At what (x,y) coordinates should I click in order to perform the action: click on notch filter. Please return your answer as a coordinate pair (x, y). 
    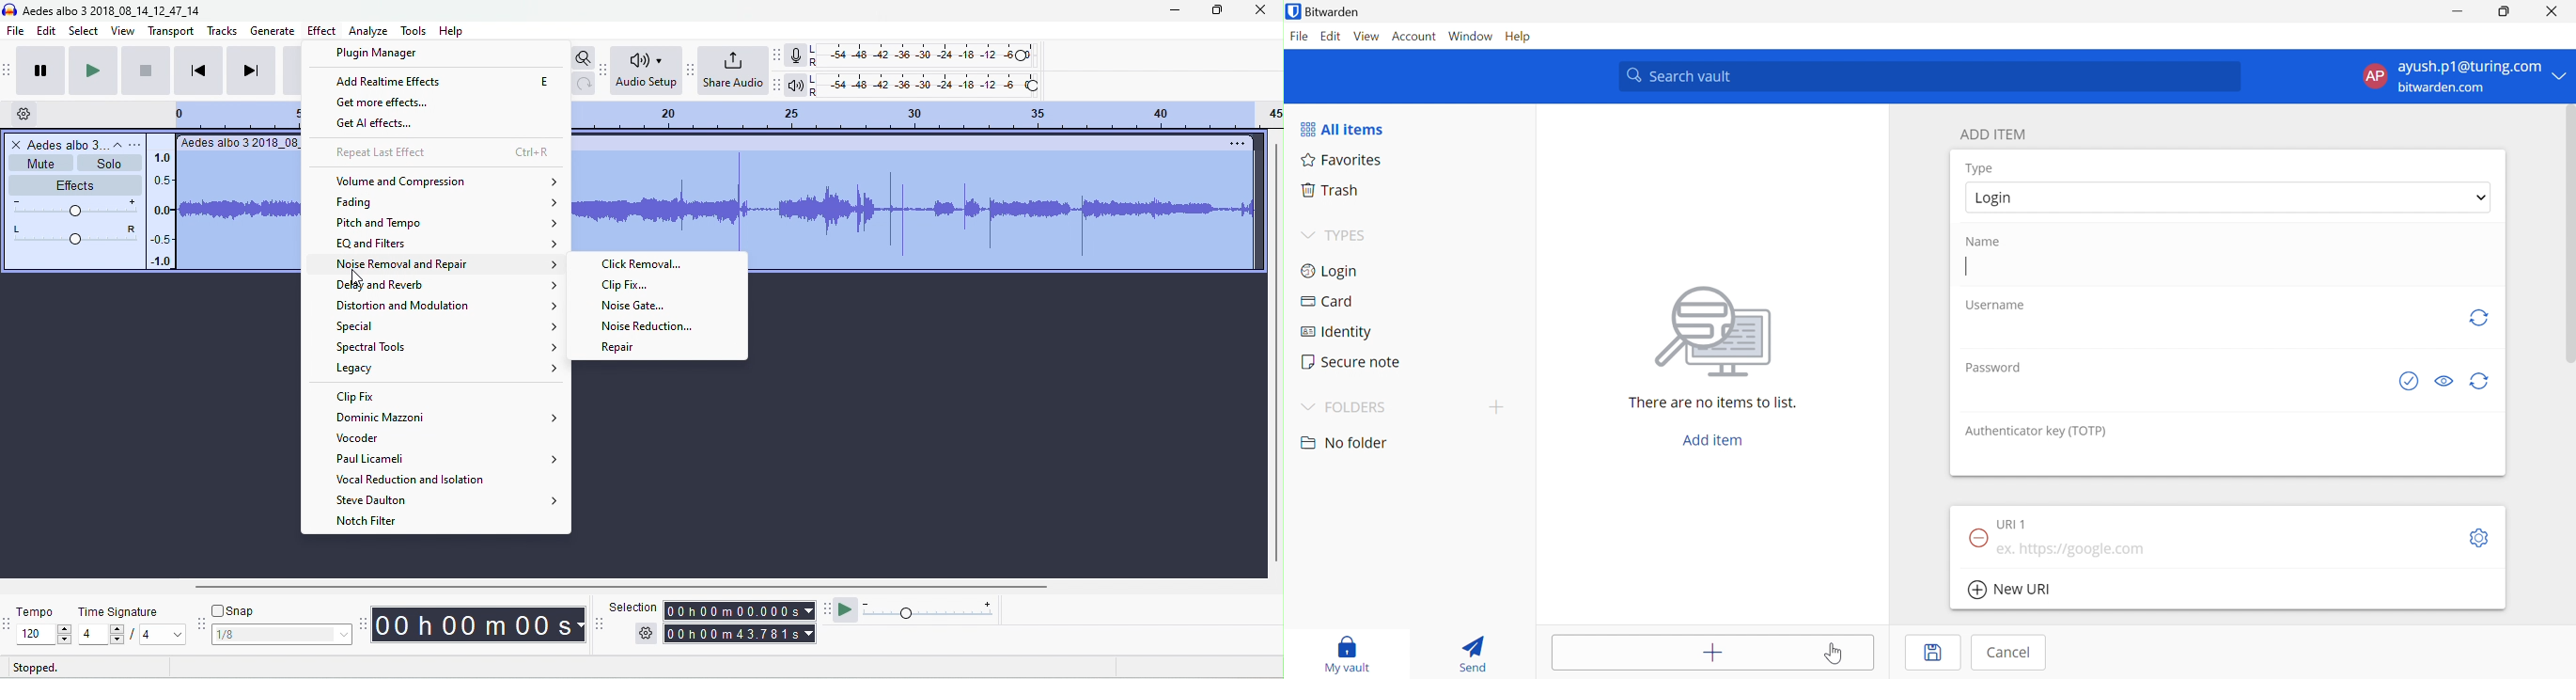
    Looking at the image, I should click on (376, 522).